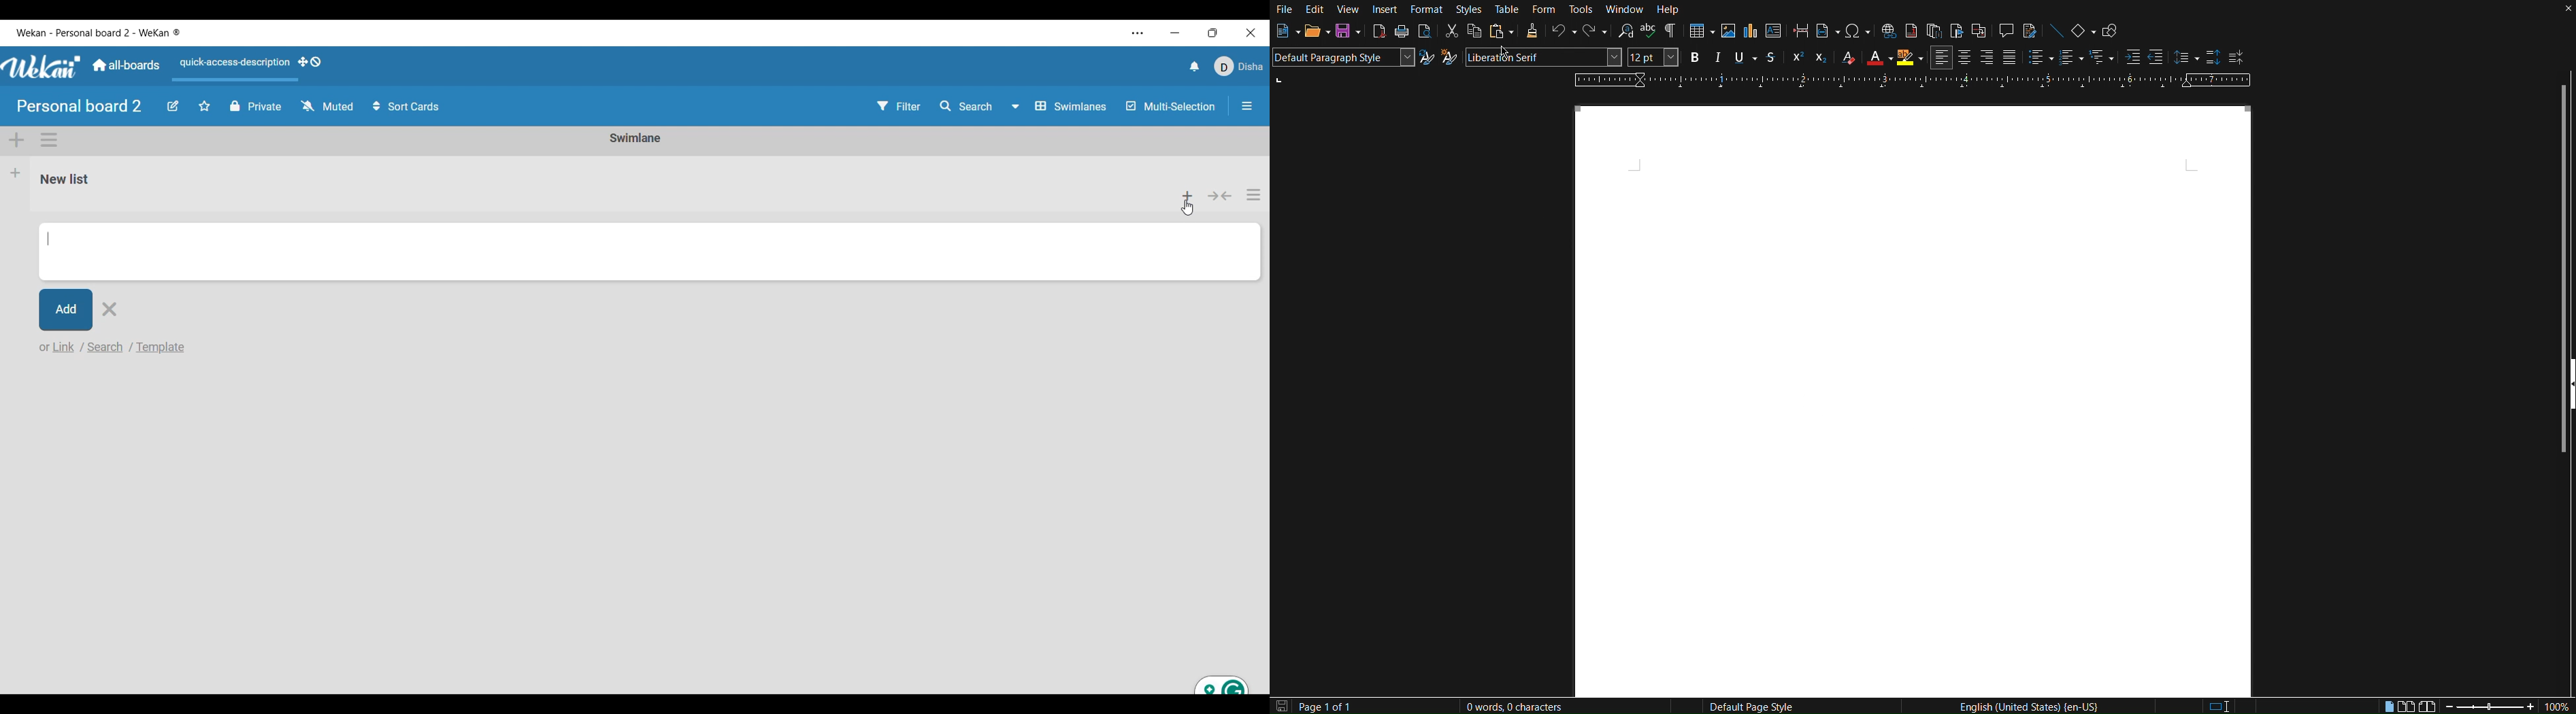 Image resolution: width=2576 pixels, height=728 pixels. What do you see at coordinates (310, 62) in the screenshot?
I see `Show desktop drag handles` at bounding box center [310, 62].